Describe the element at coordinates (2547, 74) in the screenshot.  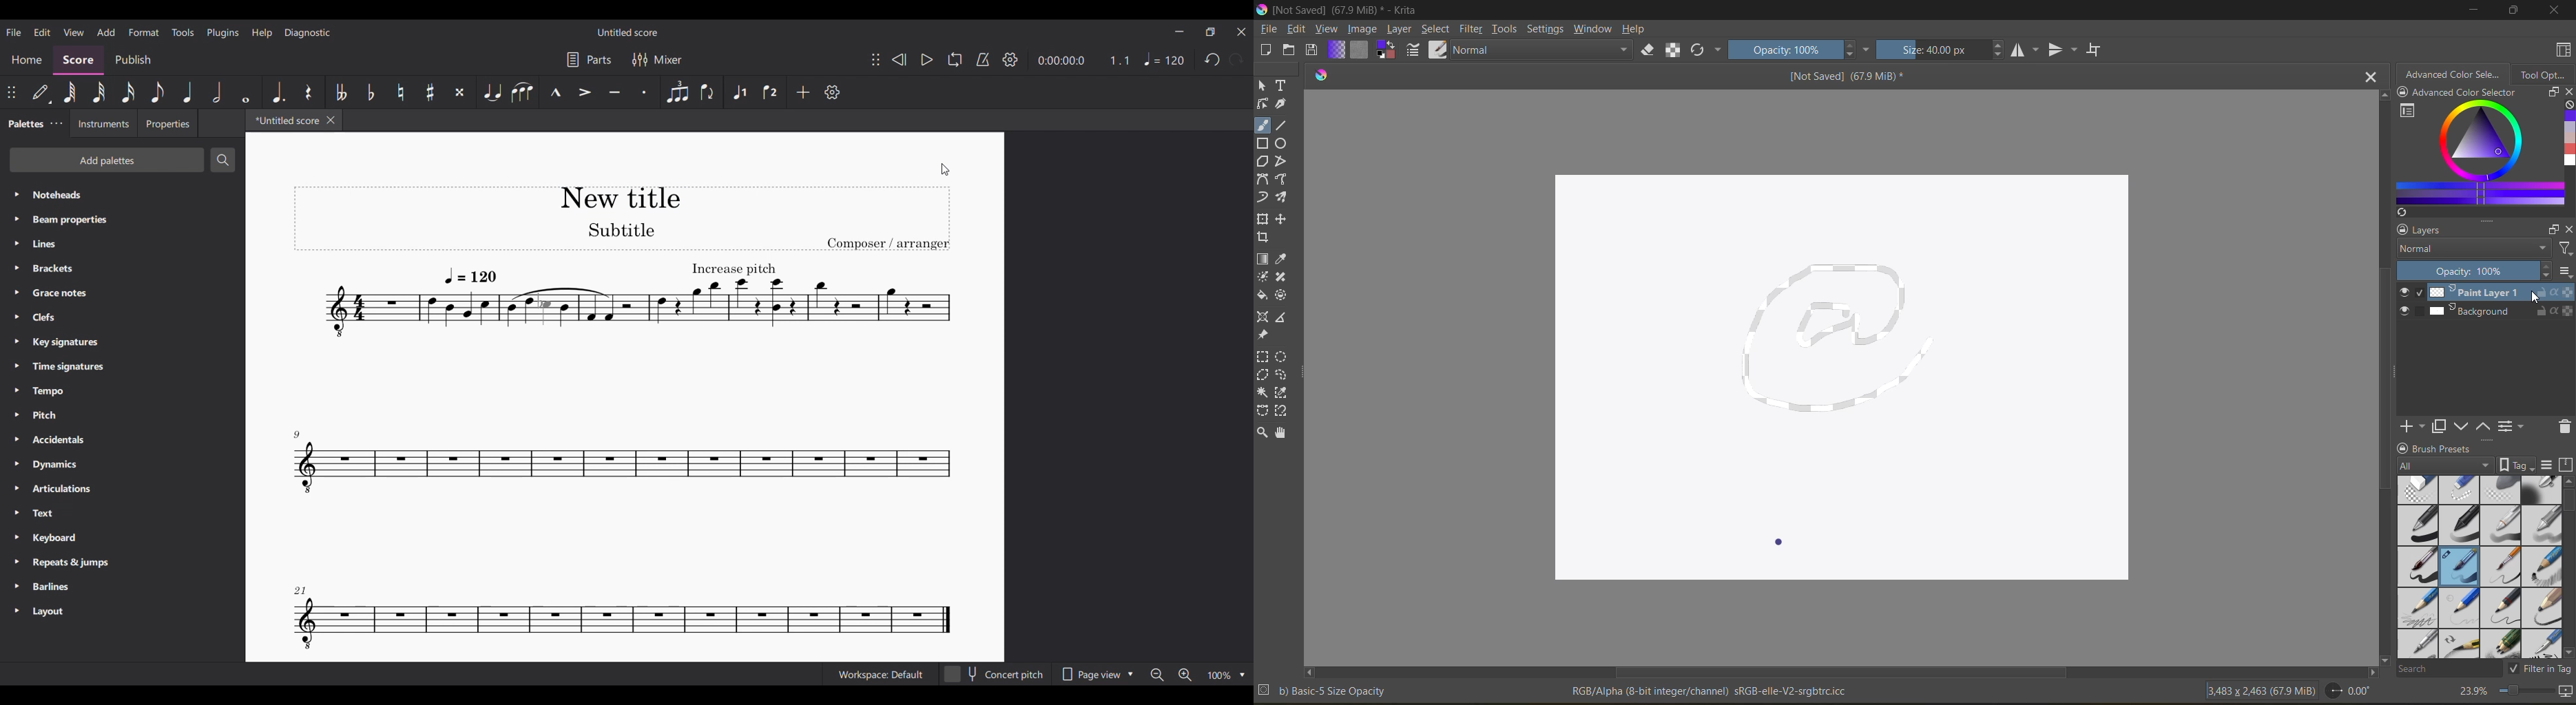
I see `tool options` at that location.